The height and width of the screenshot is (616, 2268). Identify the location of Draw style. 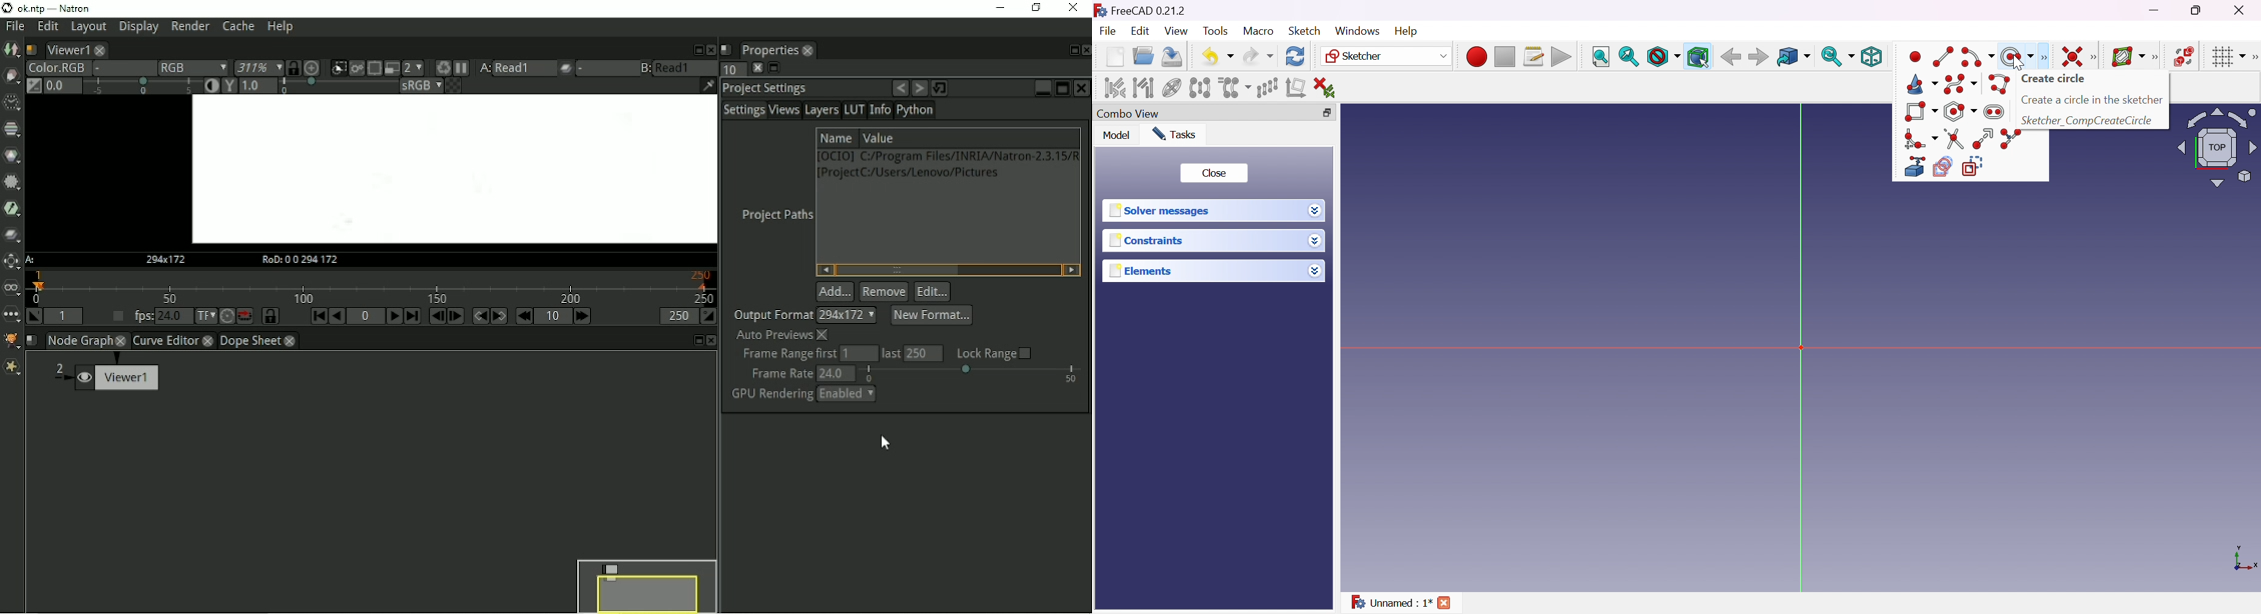
(1665, 57).